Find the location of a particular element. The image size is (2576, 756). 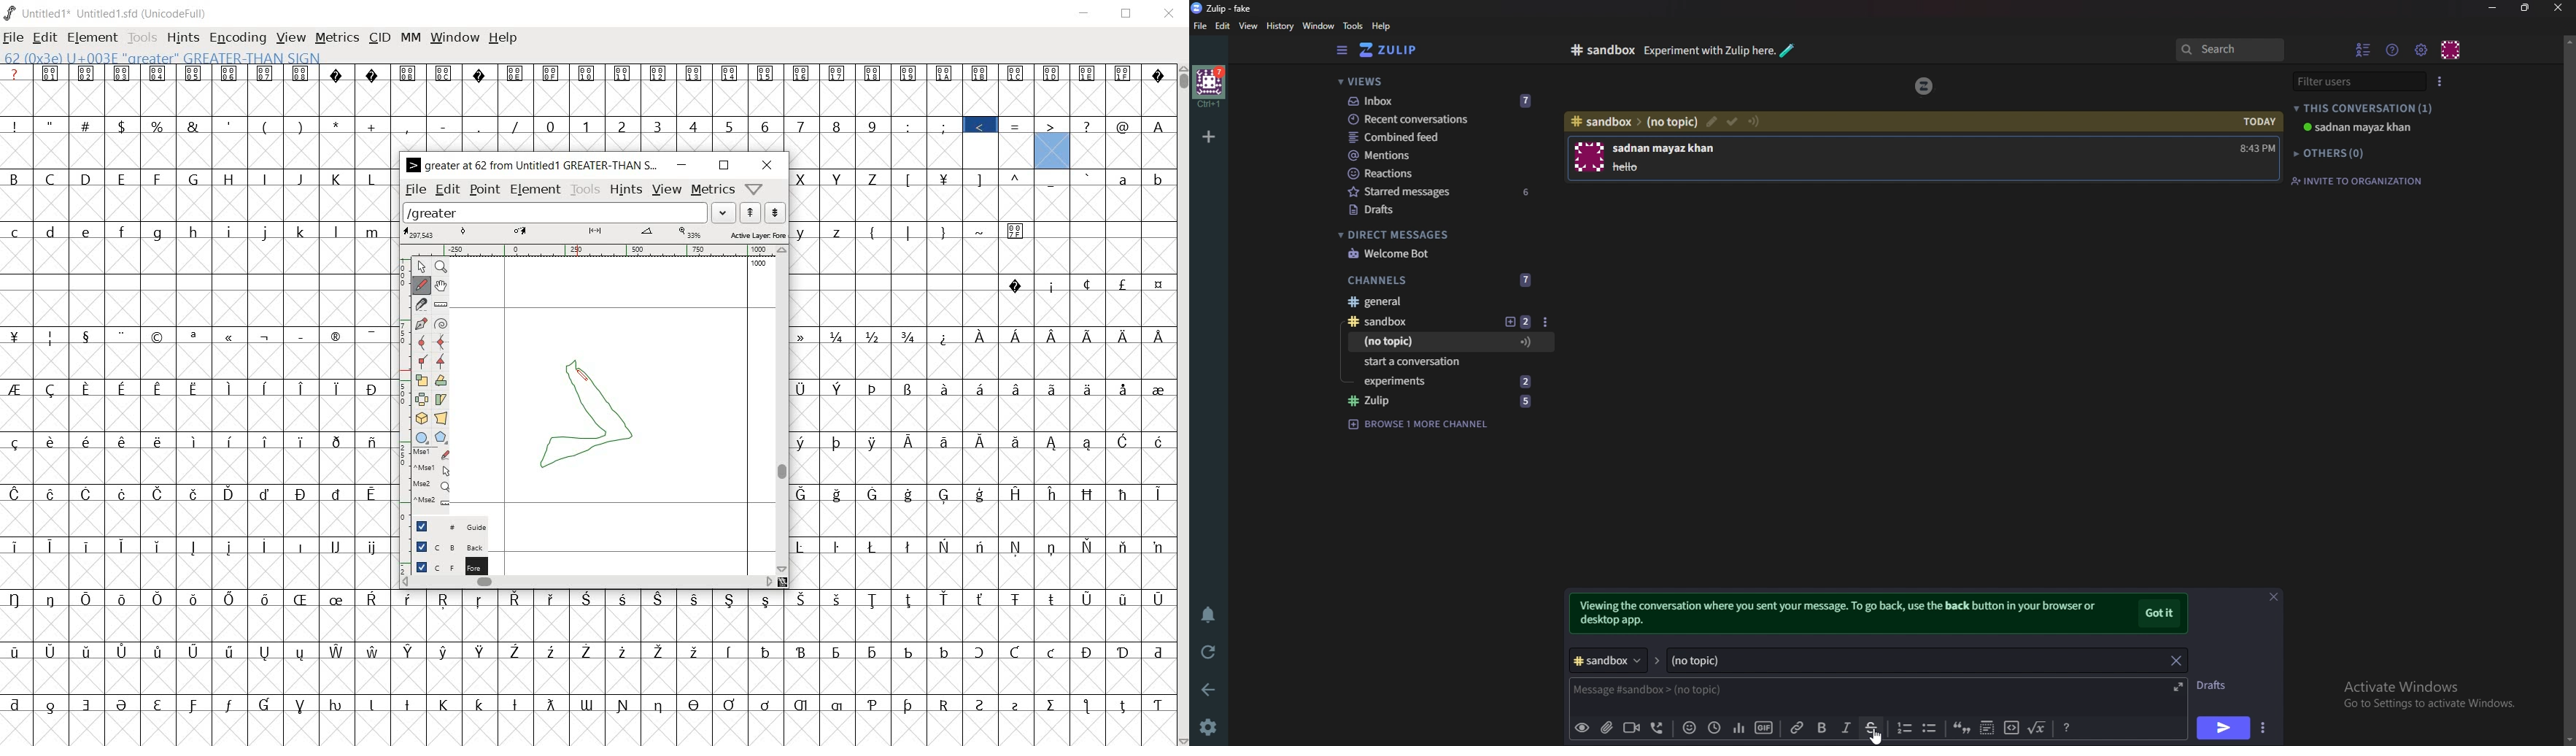

Expand is located at coordinates (2180, 685).